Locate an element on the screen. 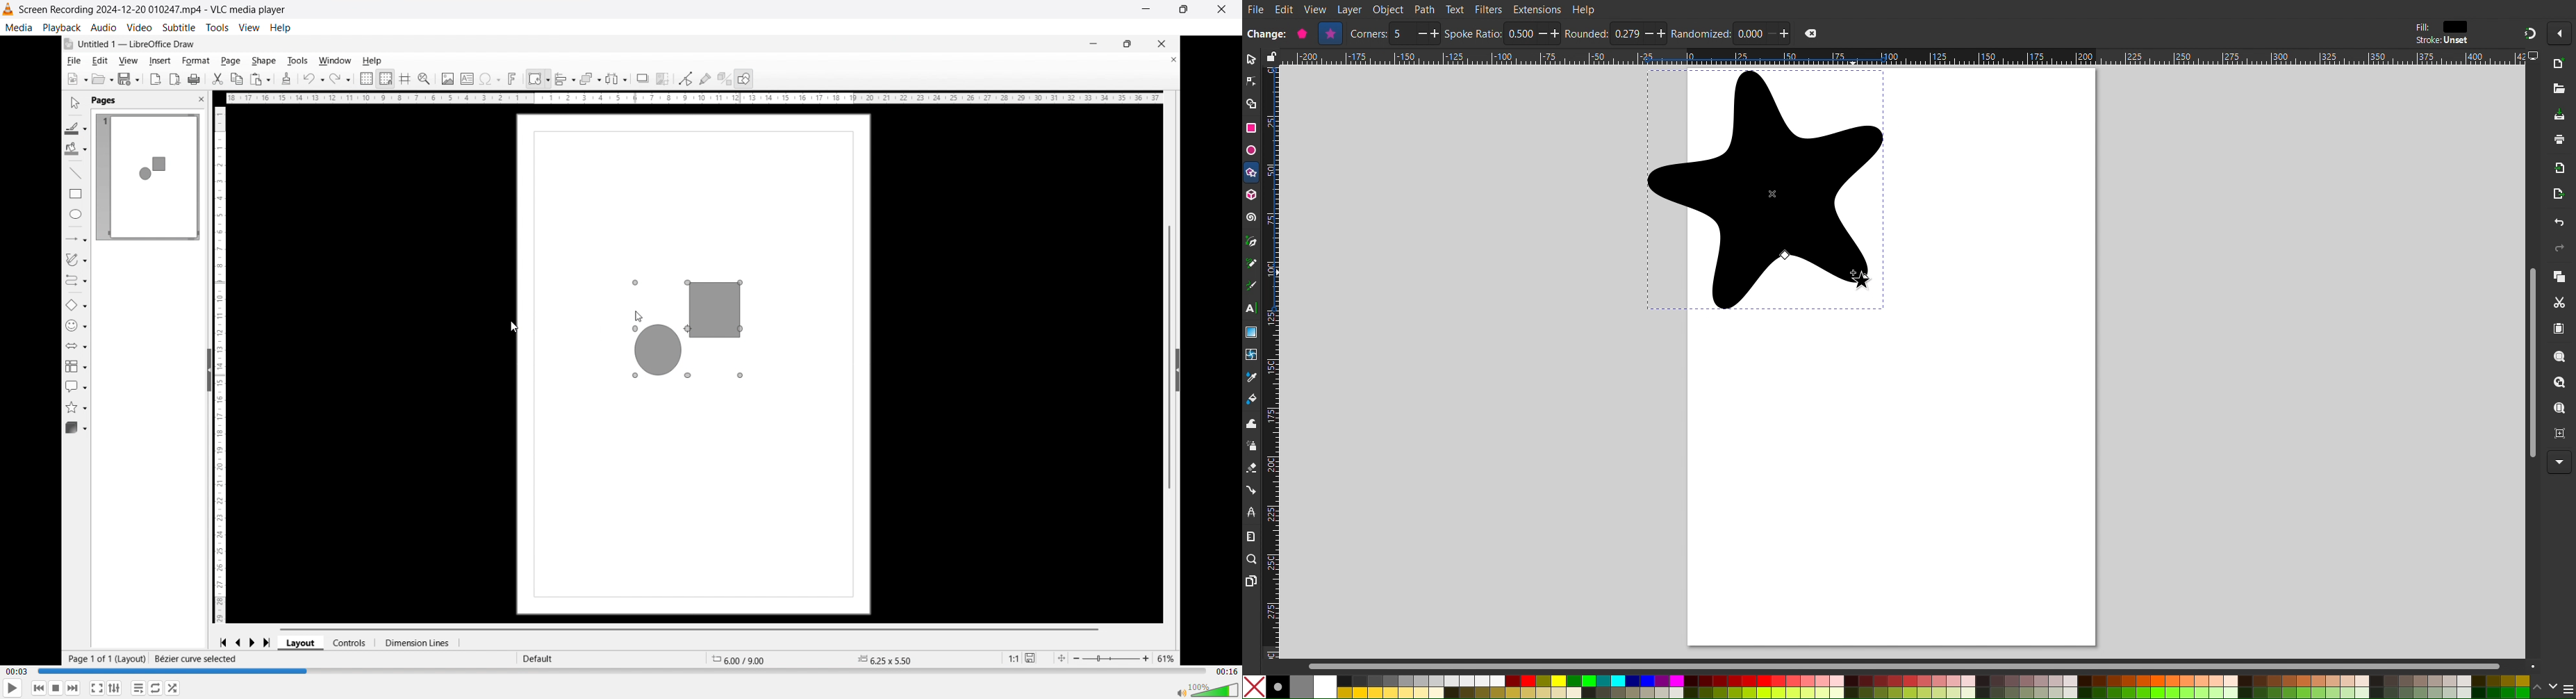  Open Export is located at coordinates (2559, 196).